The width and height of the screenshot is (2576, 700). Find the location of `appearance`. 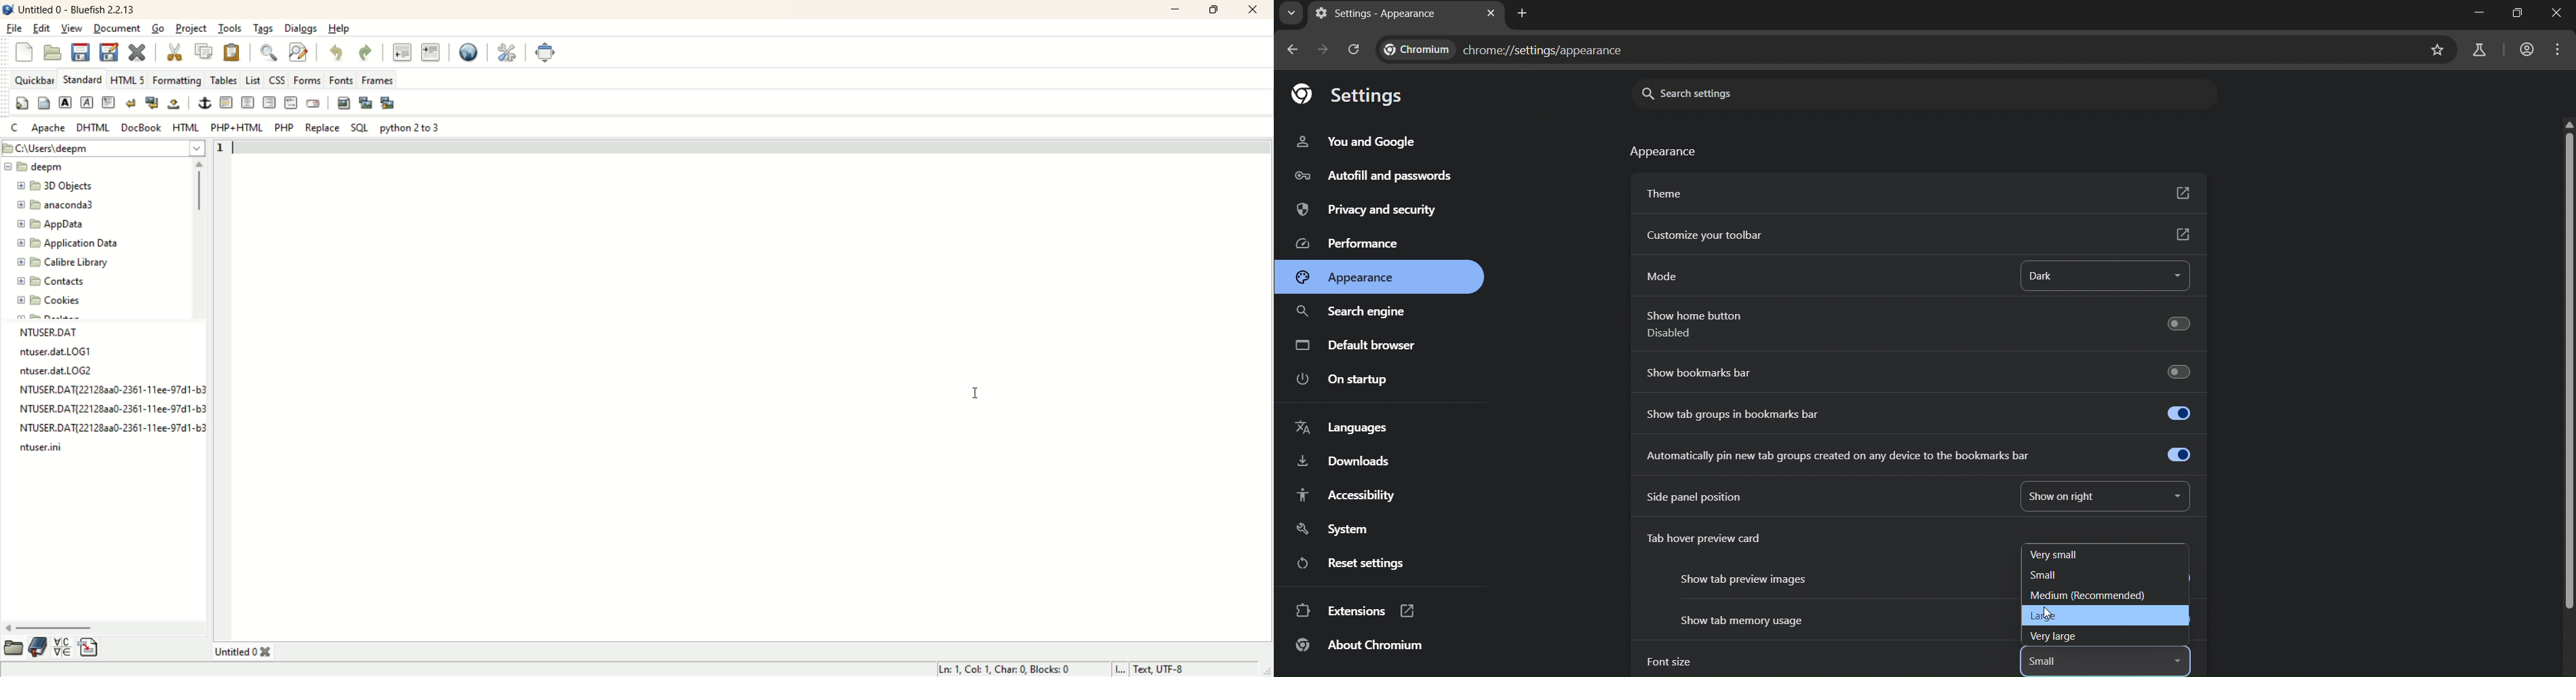

appearance is located at coordinates (1346, 276).